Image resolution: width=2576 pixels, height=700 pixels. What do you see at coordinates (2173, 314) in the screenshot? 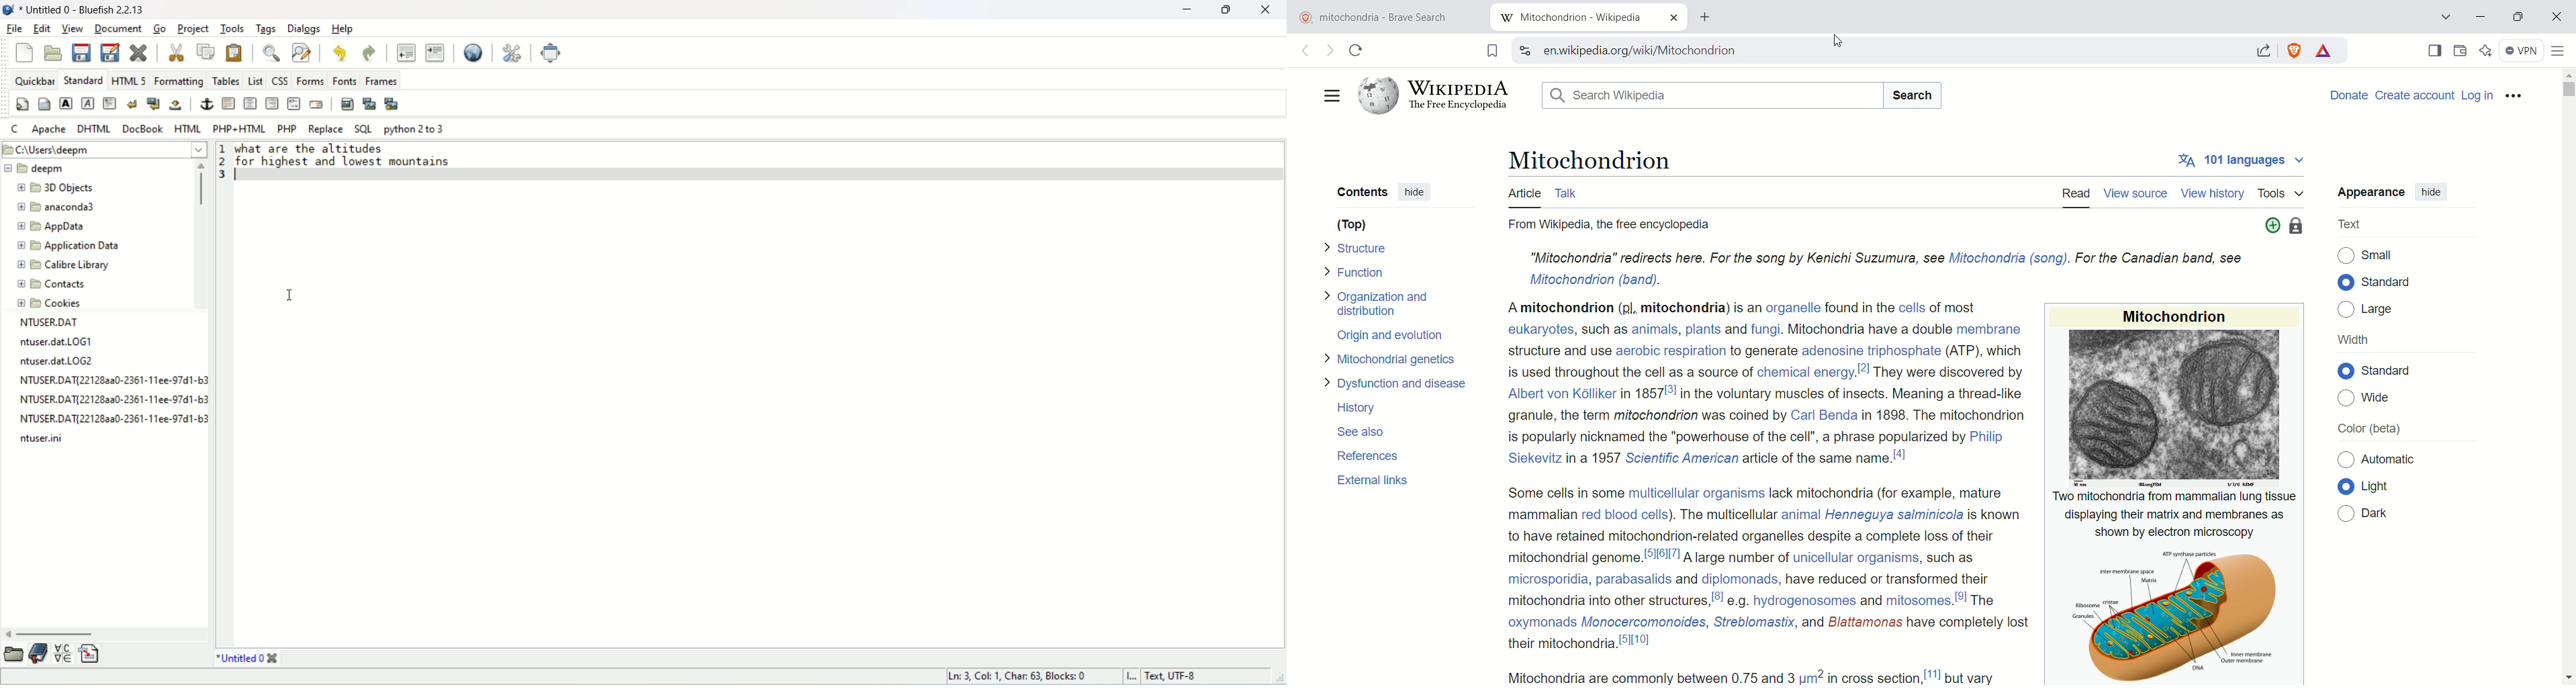
I see `Mitochondrion` at bounding box center [2173, 314].